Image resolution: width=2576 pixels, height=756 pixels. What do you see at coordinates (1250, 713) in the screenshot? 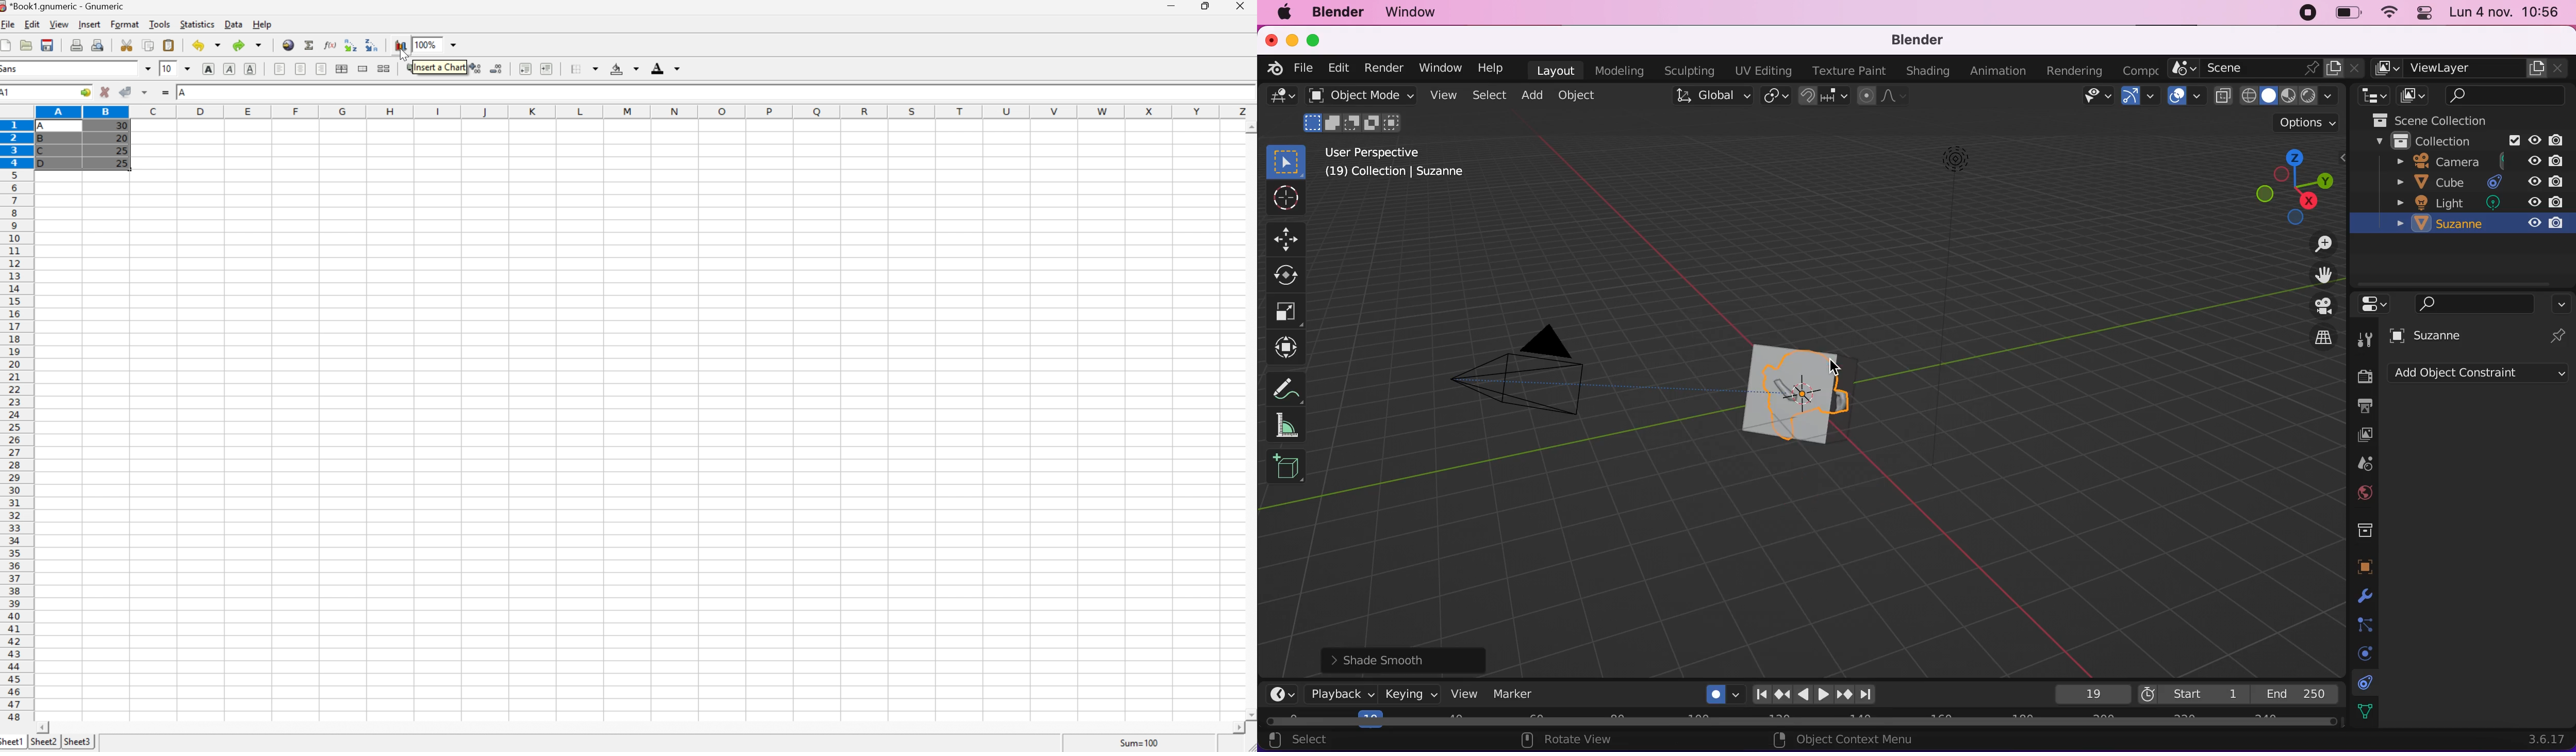
I see `Scroll Down` at bounding box center [1250, 713].